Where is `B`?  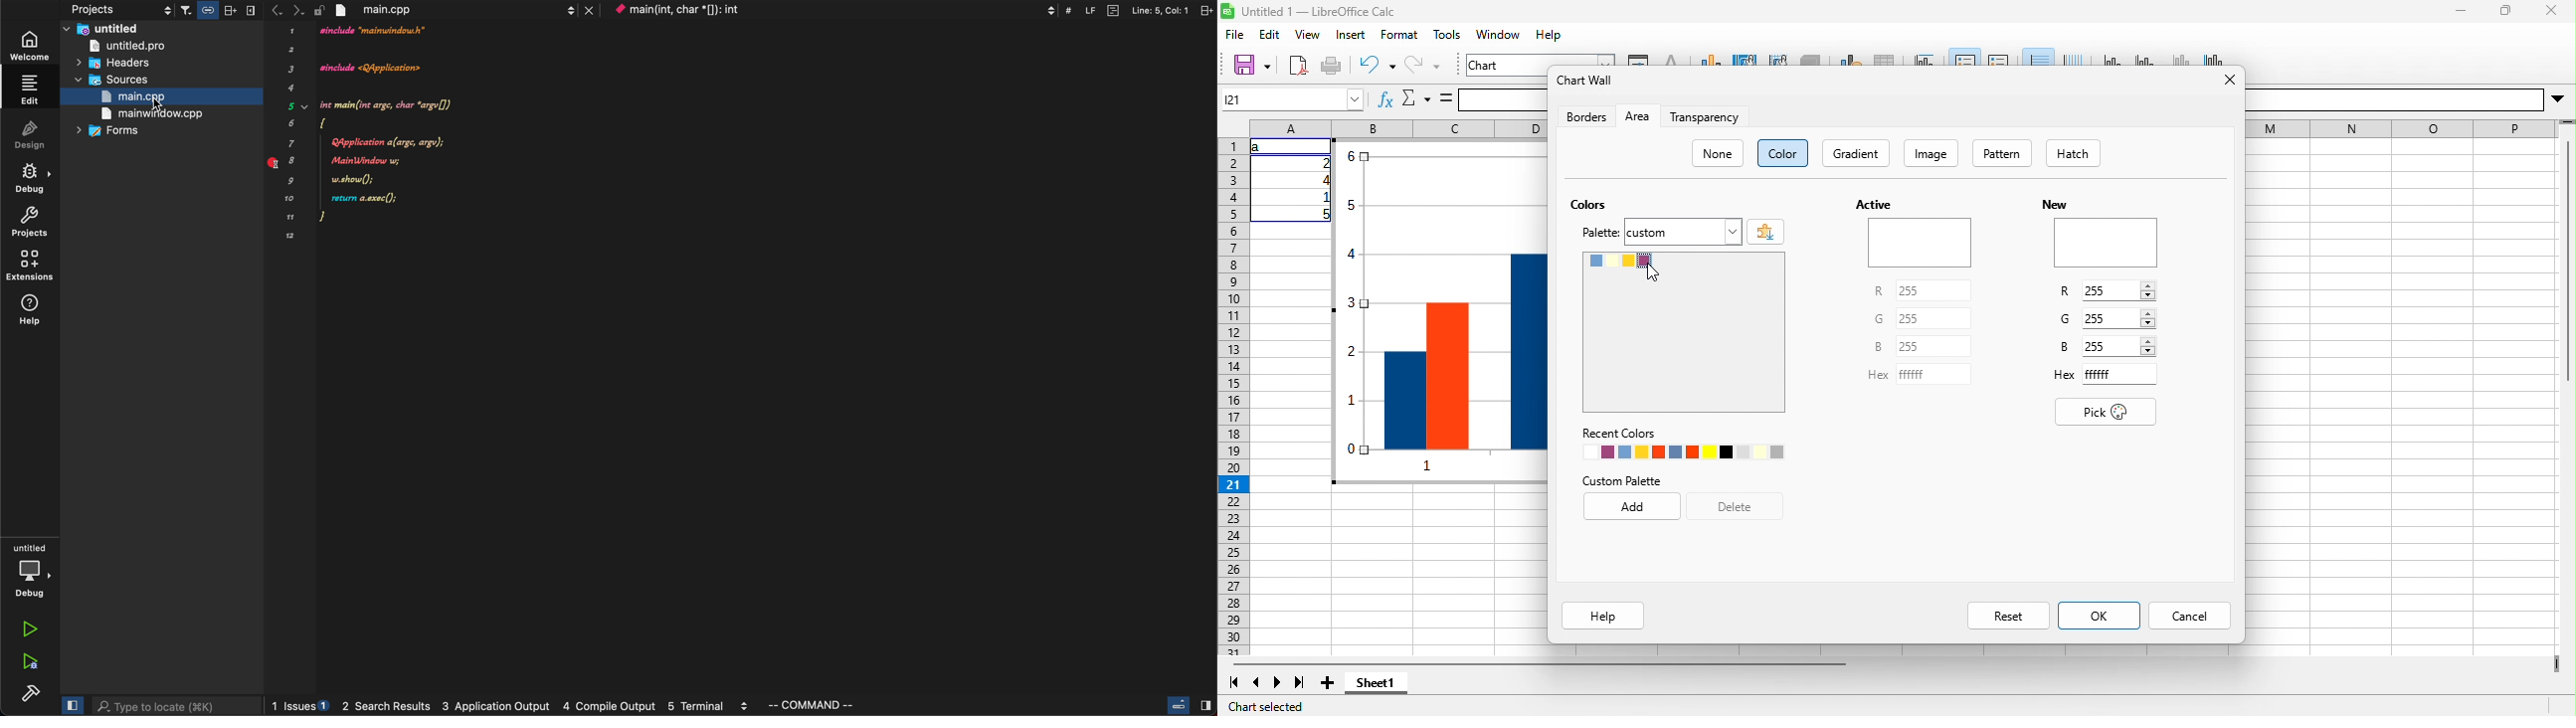
B is located at coordinates (1878, 346).